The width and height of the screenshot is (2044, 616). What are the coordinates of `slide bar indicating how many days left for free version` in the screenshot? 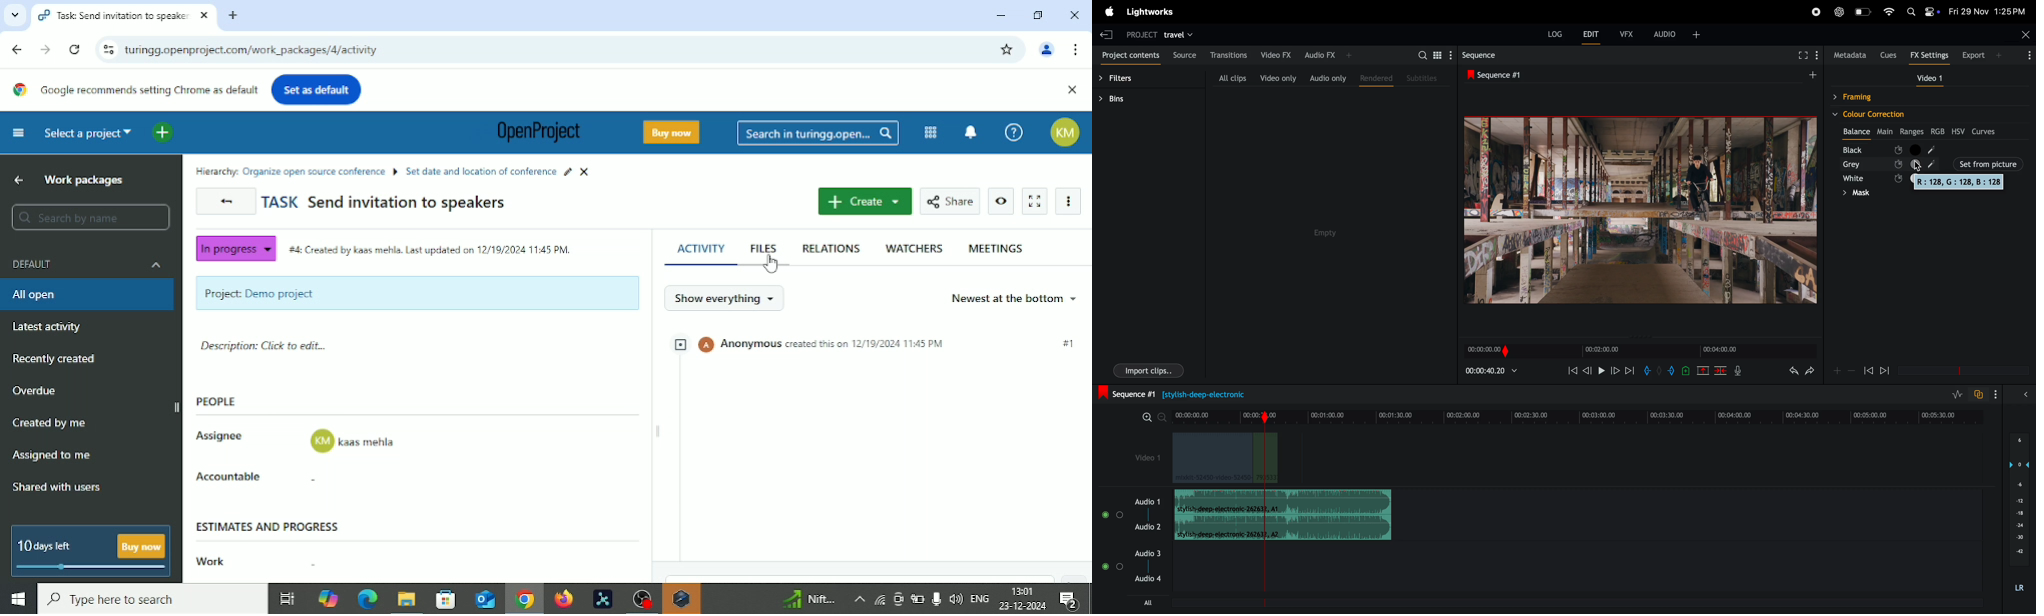 It's located at (94, 569).